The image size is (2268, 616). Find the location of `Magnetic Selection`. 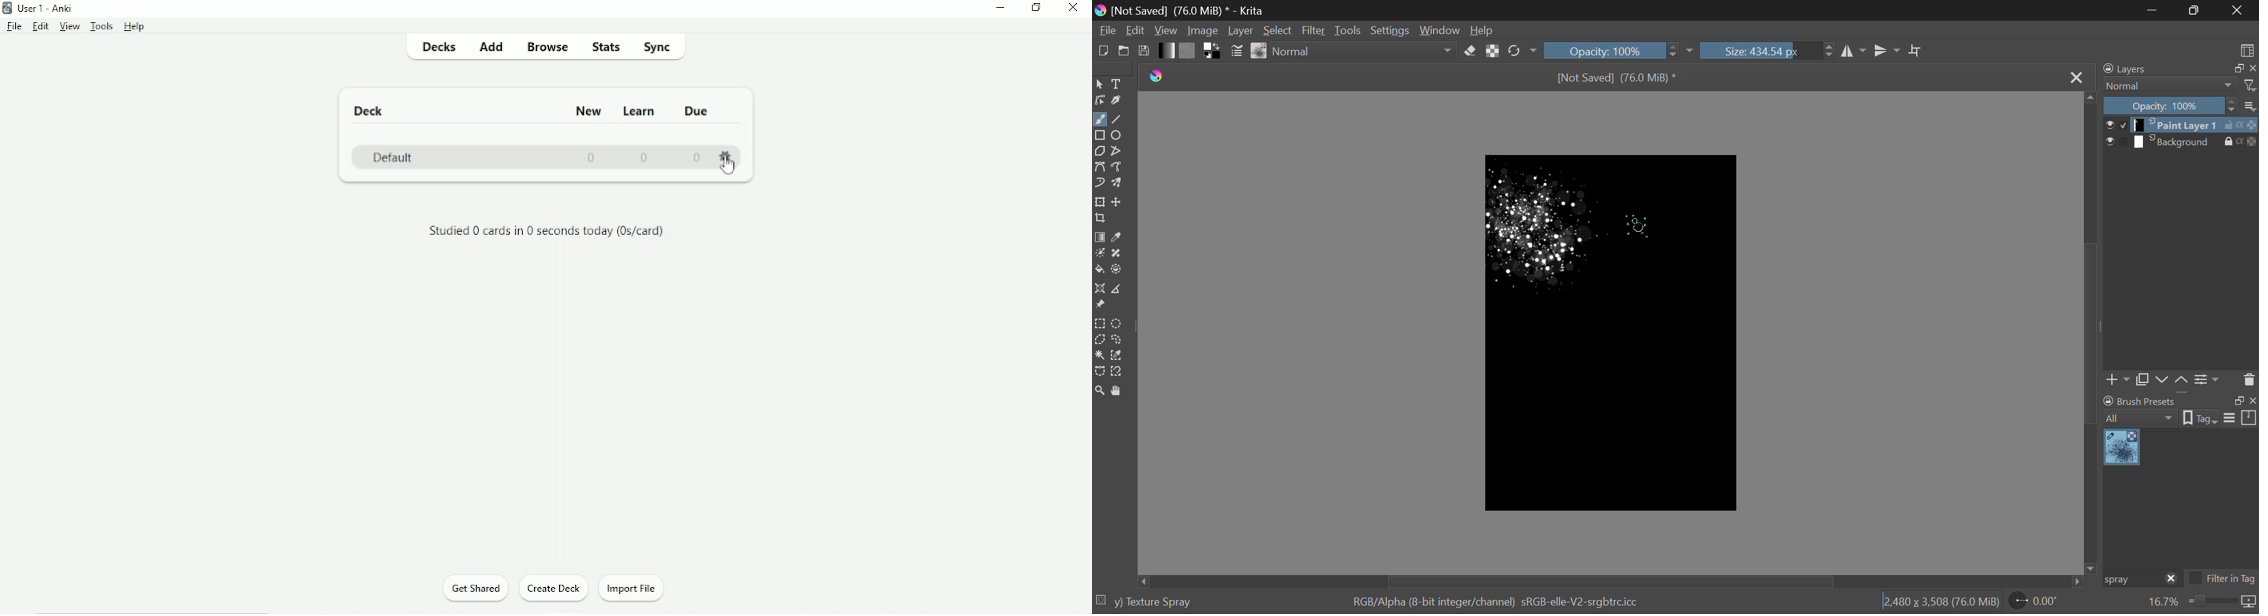

Magnetic Selection is located at coordinates (1121, 372).